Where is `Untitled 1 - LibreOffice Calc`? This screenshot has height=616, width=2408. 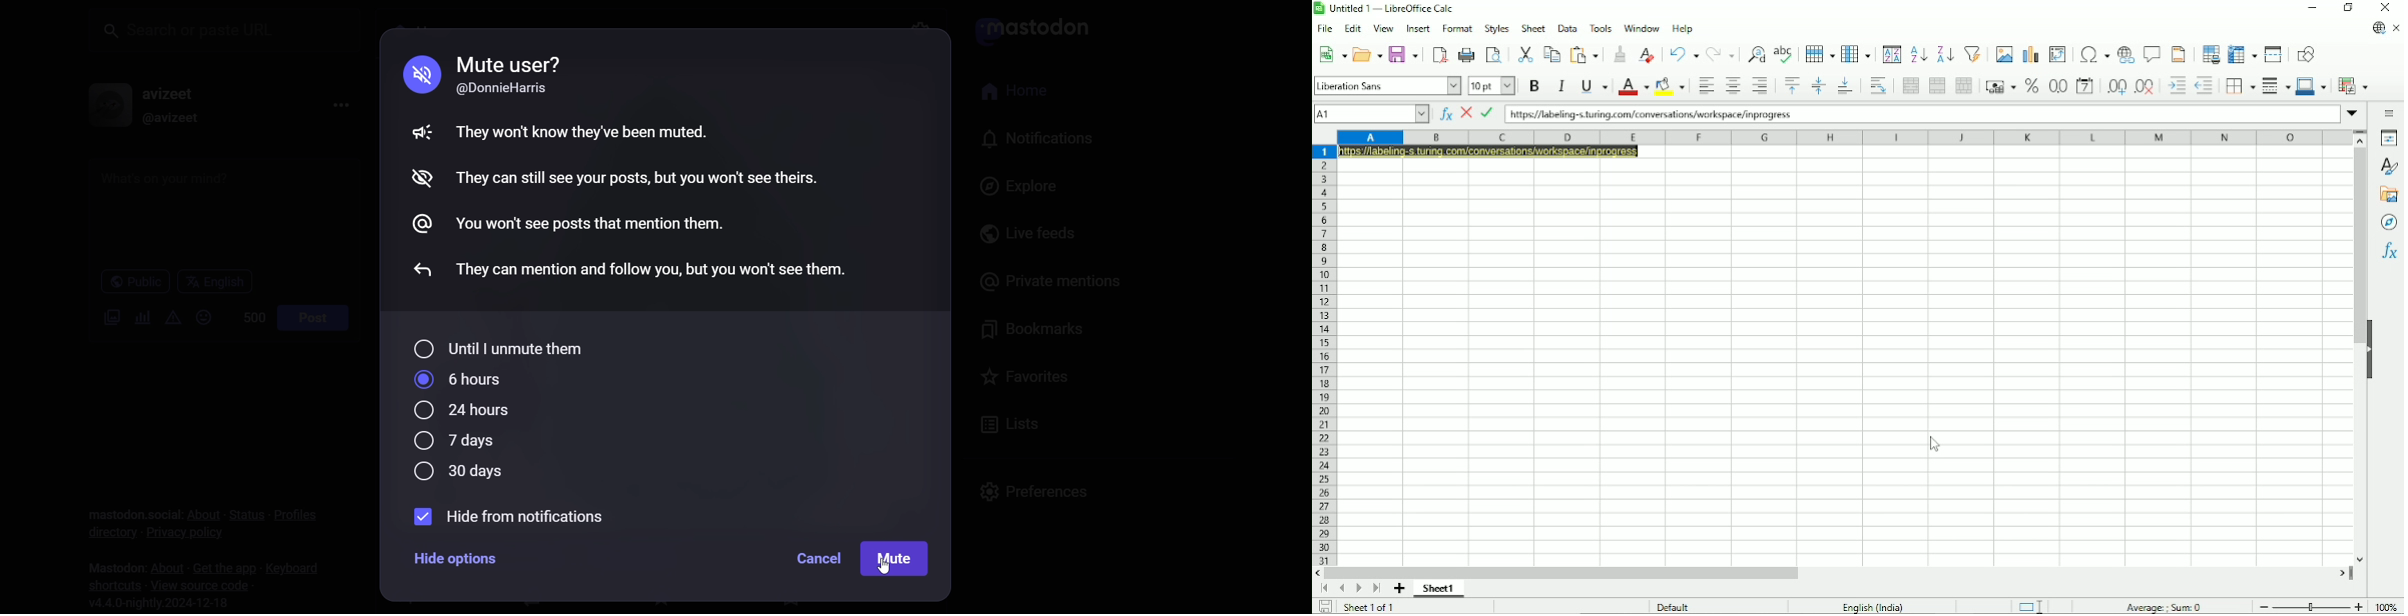 Untitled 1 - LibreOffice Calc is located at coordinates (1388, 9).